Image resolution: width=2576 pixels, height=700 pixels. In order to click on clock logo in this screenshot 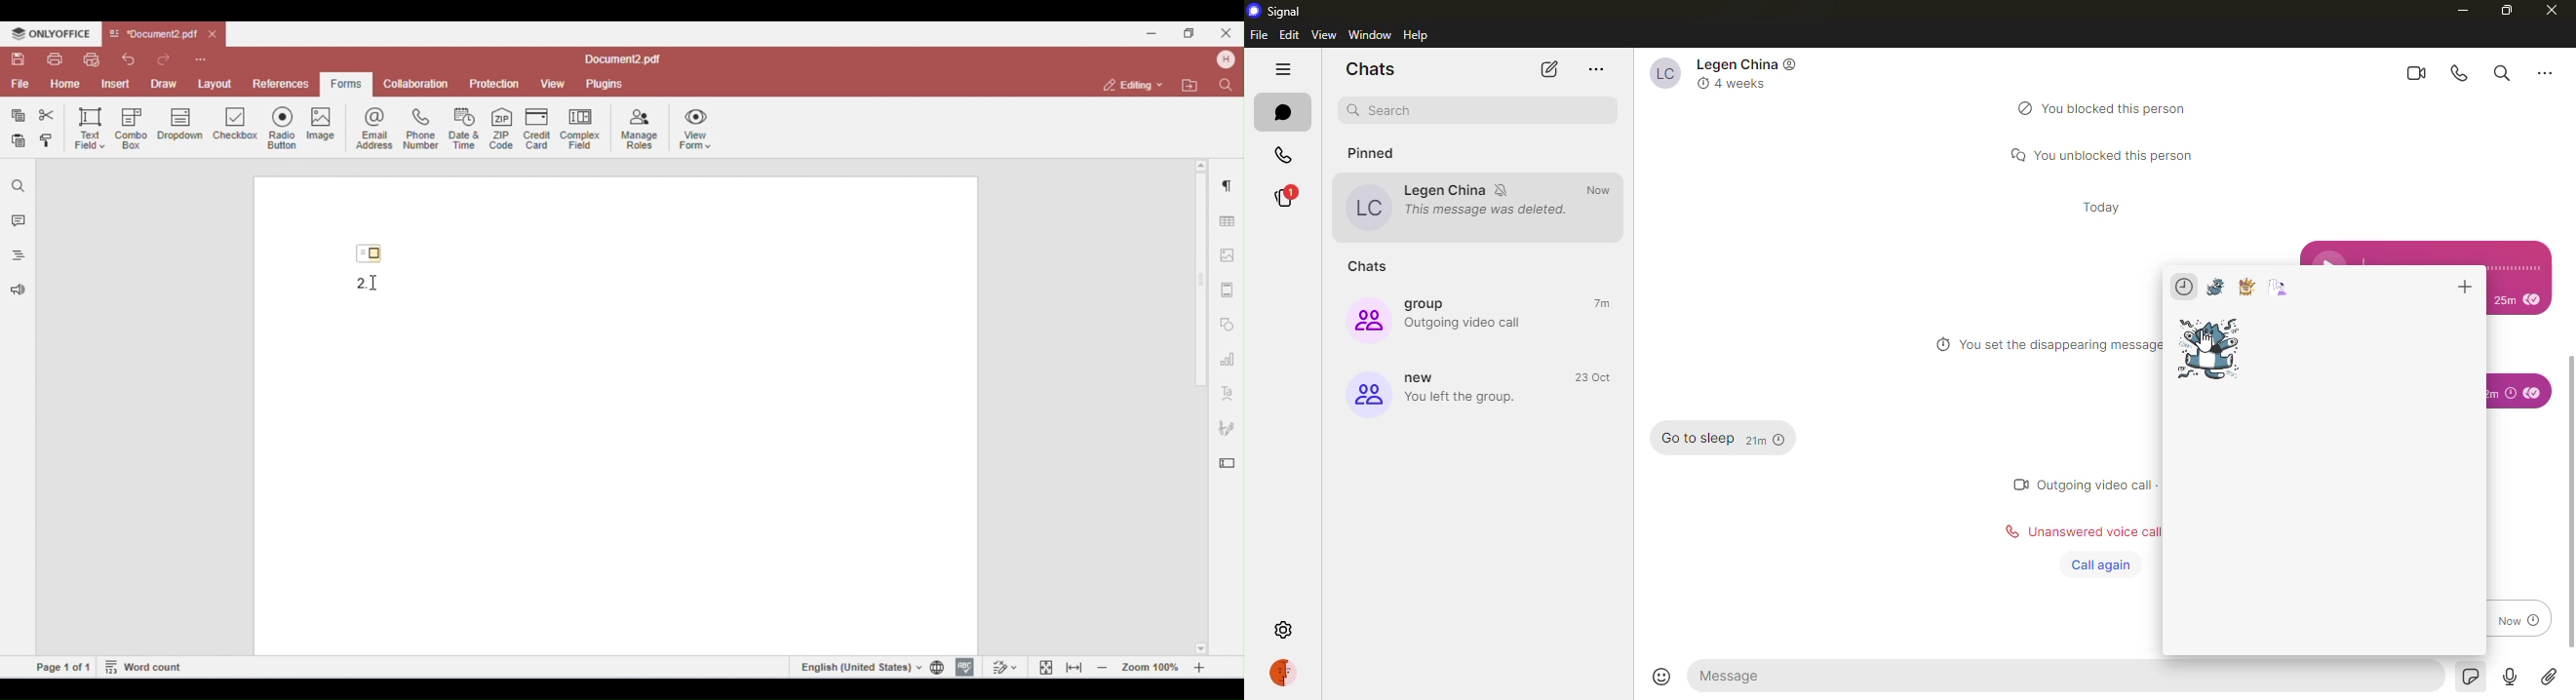, I will do `click(1939, 344)`.